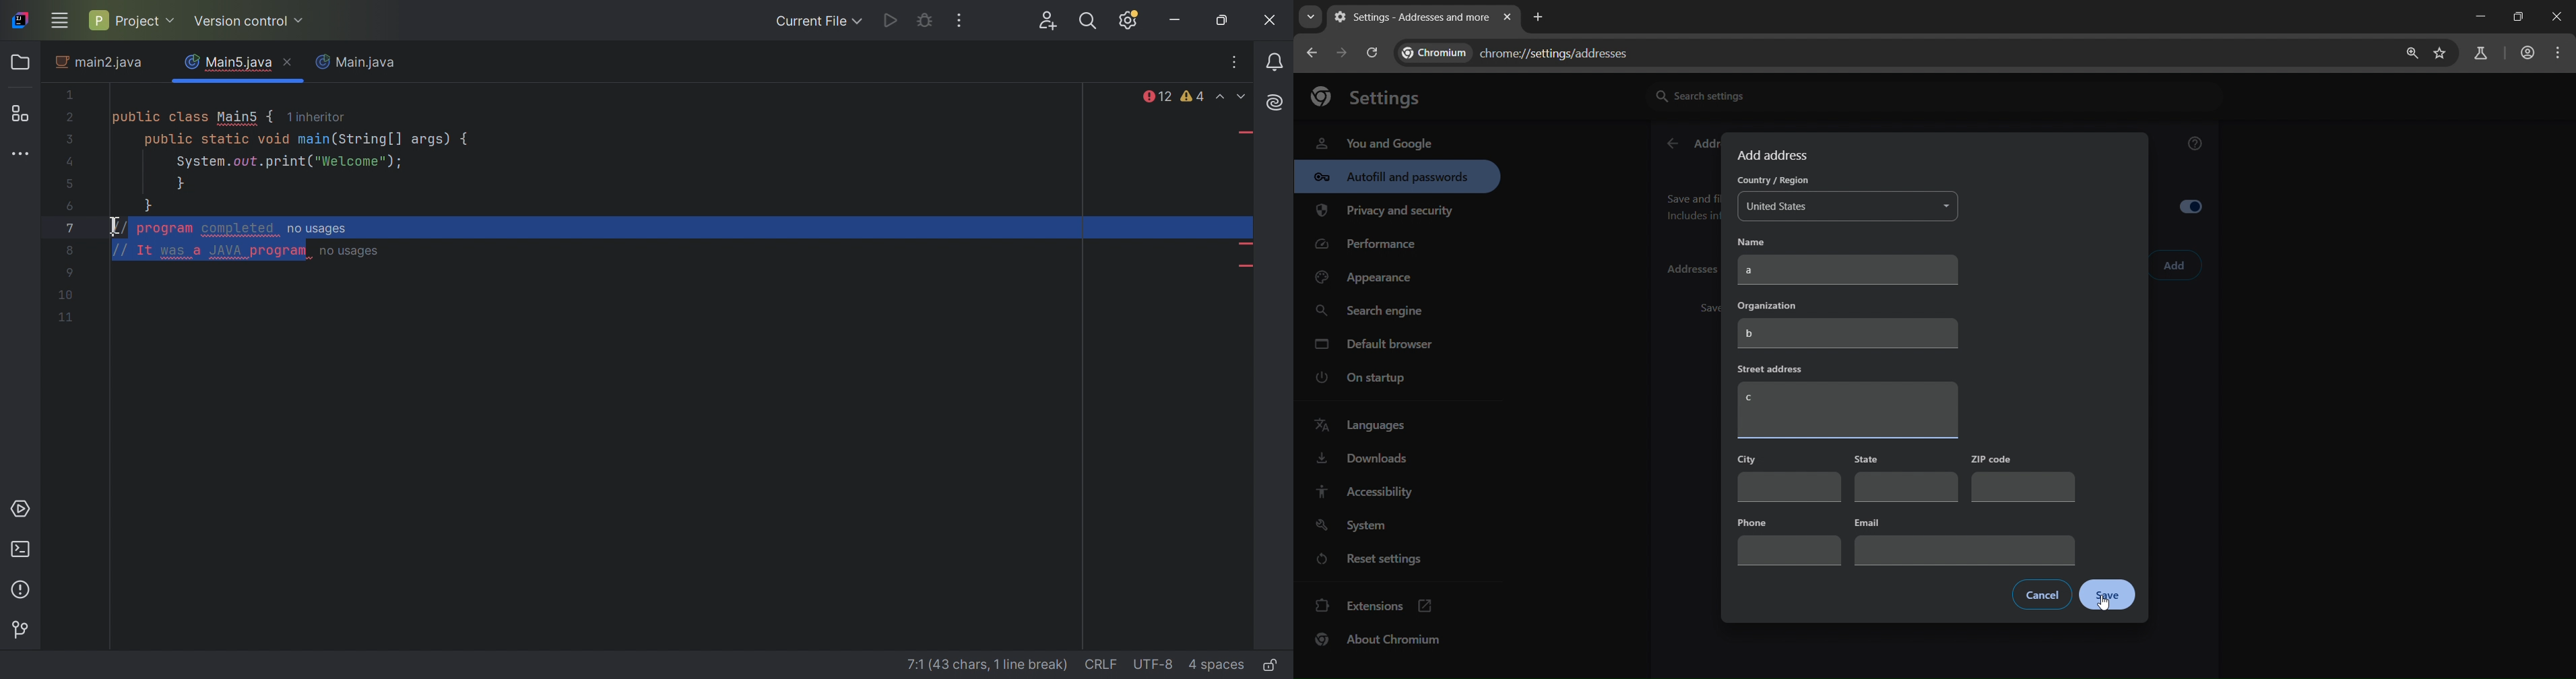 This screenshot has height=700, width=2576. What do you see at coordinates (1244, 100) in the screenshot?
I see `Down arrow` at bounding box center [1244, 100].